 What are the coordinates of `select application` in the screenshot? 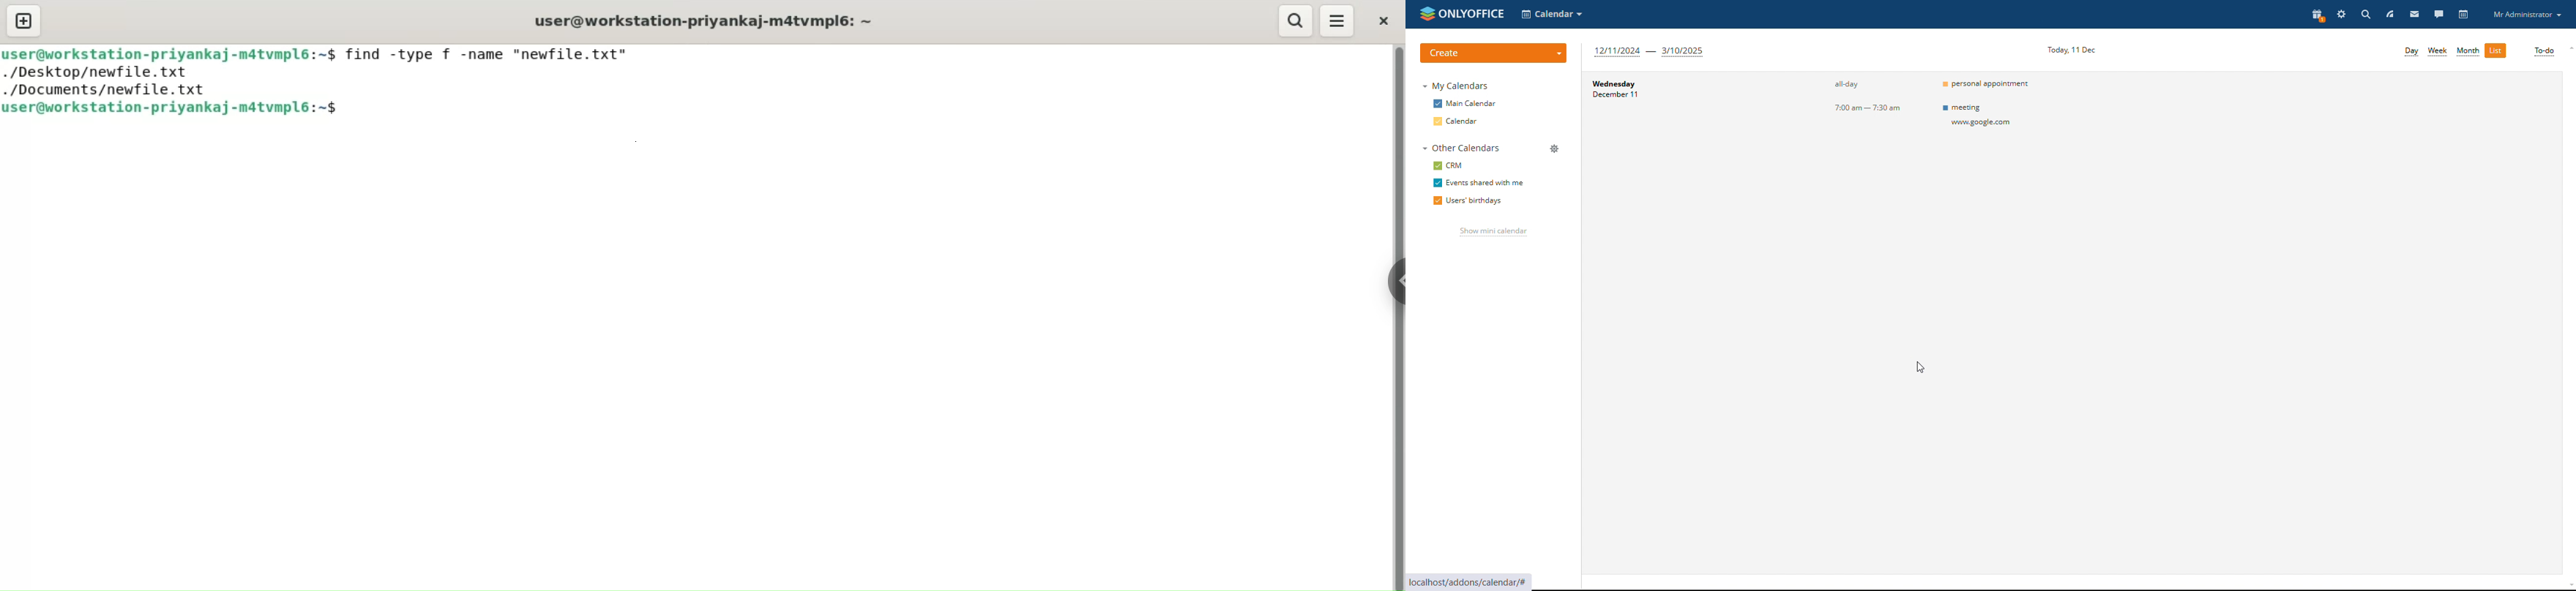 It's located at (1552, 13).